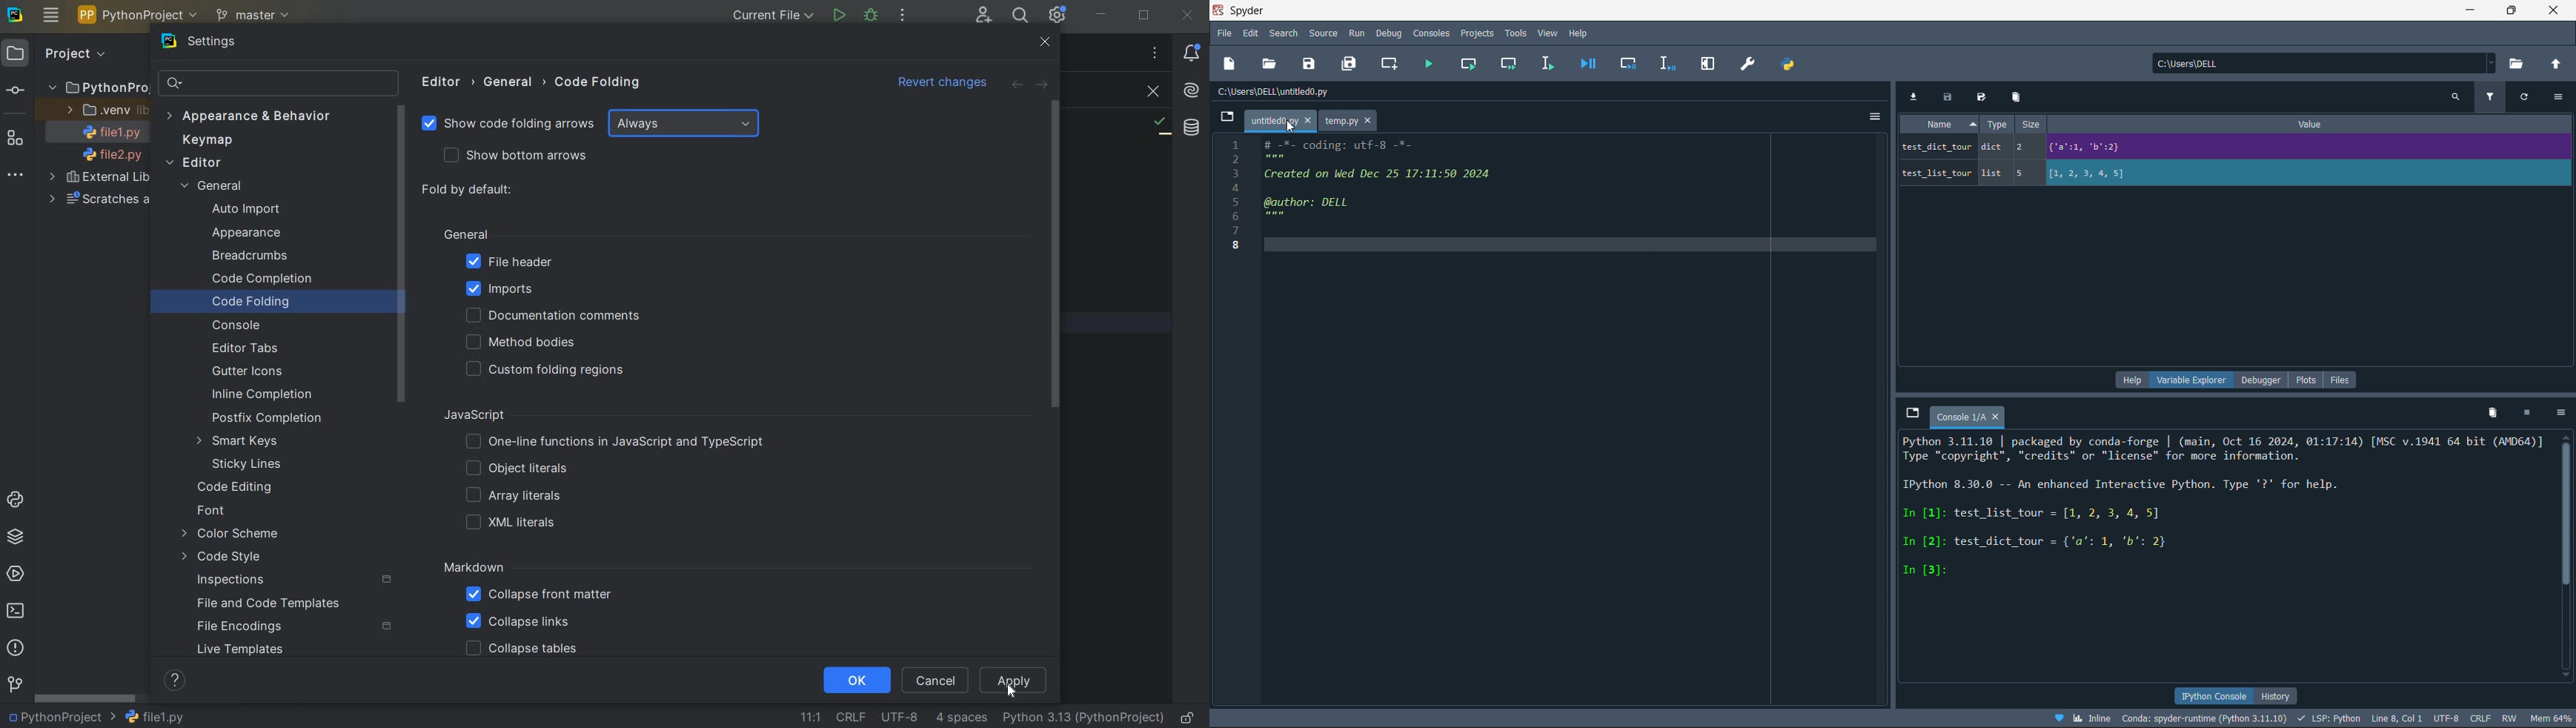 This screenshot has width=2576, height=728. Describe the element at coordinates (1251, 10) in the screenshot. I see `title bar` at that location.